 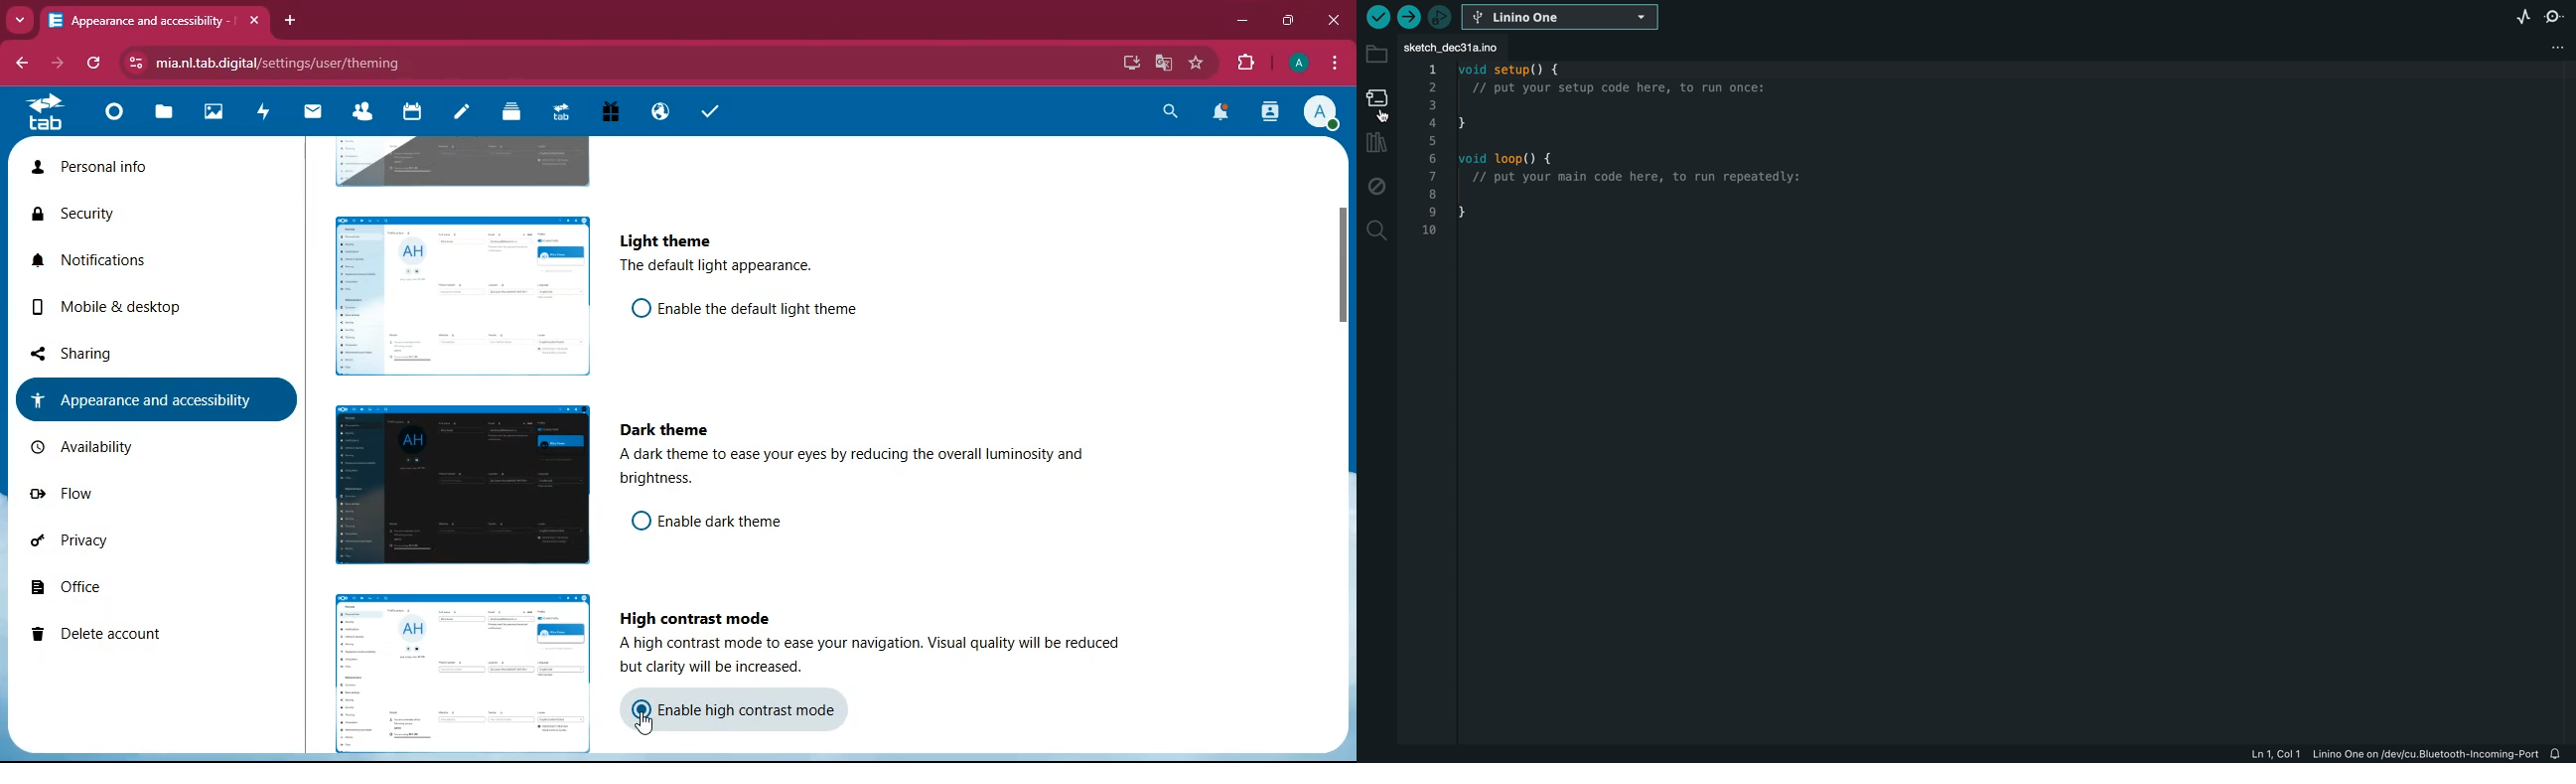 I want to click on on/off button, so click(x=634, y=307).